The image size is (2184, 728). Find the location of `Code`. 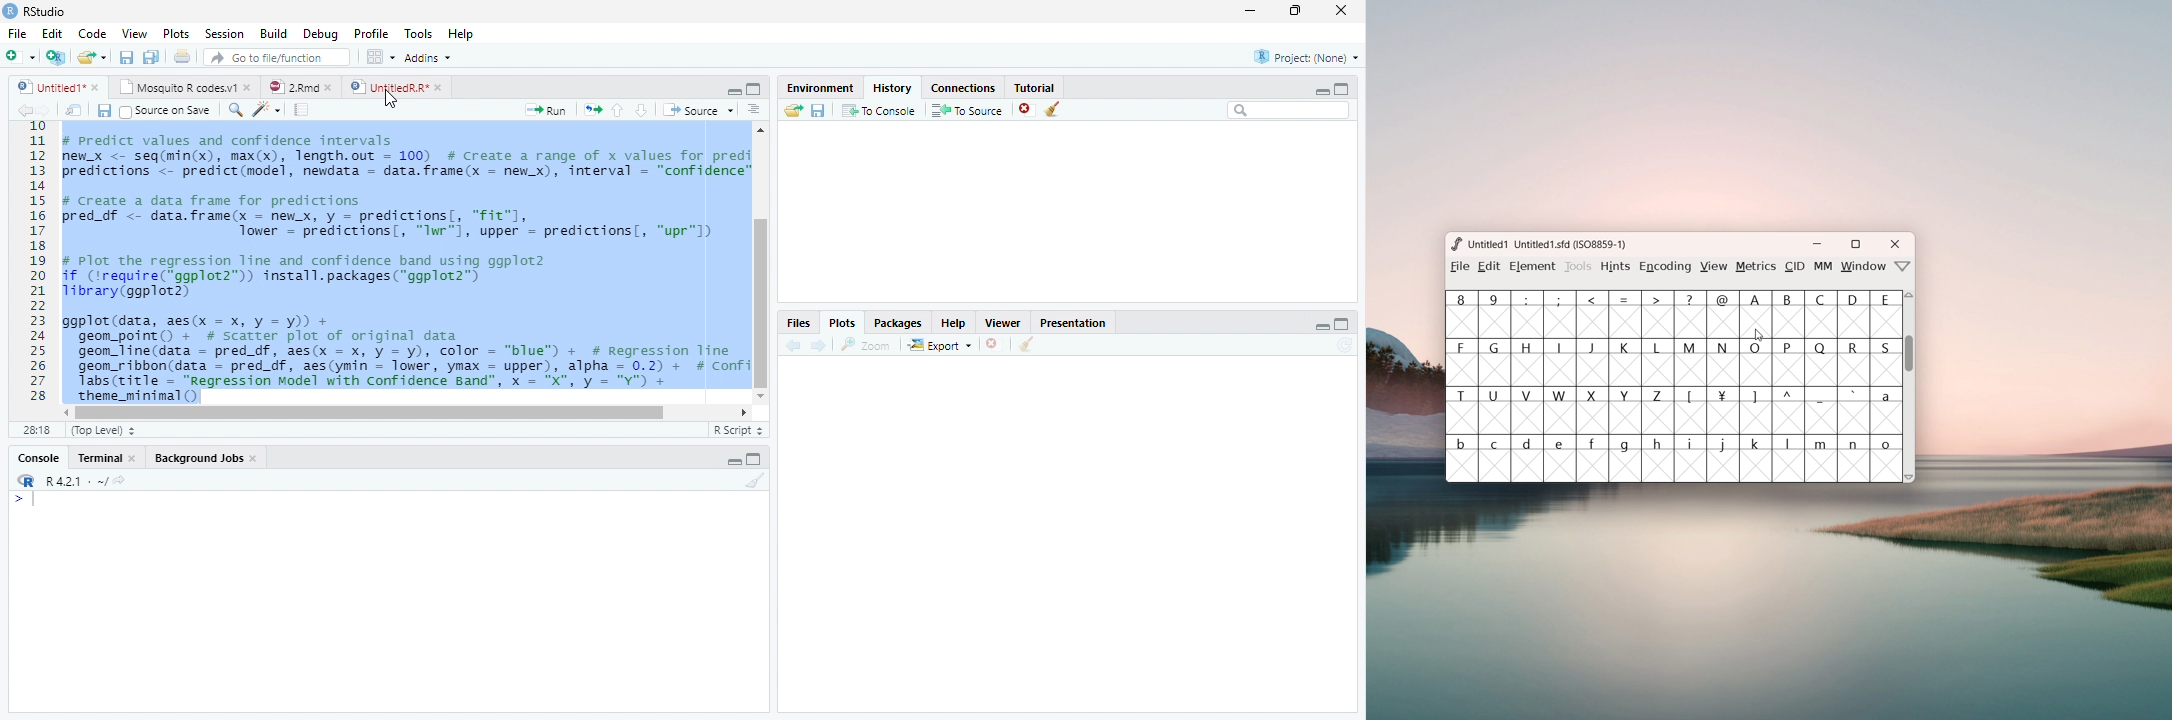

Code is located at coordinates (93, 34).